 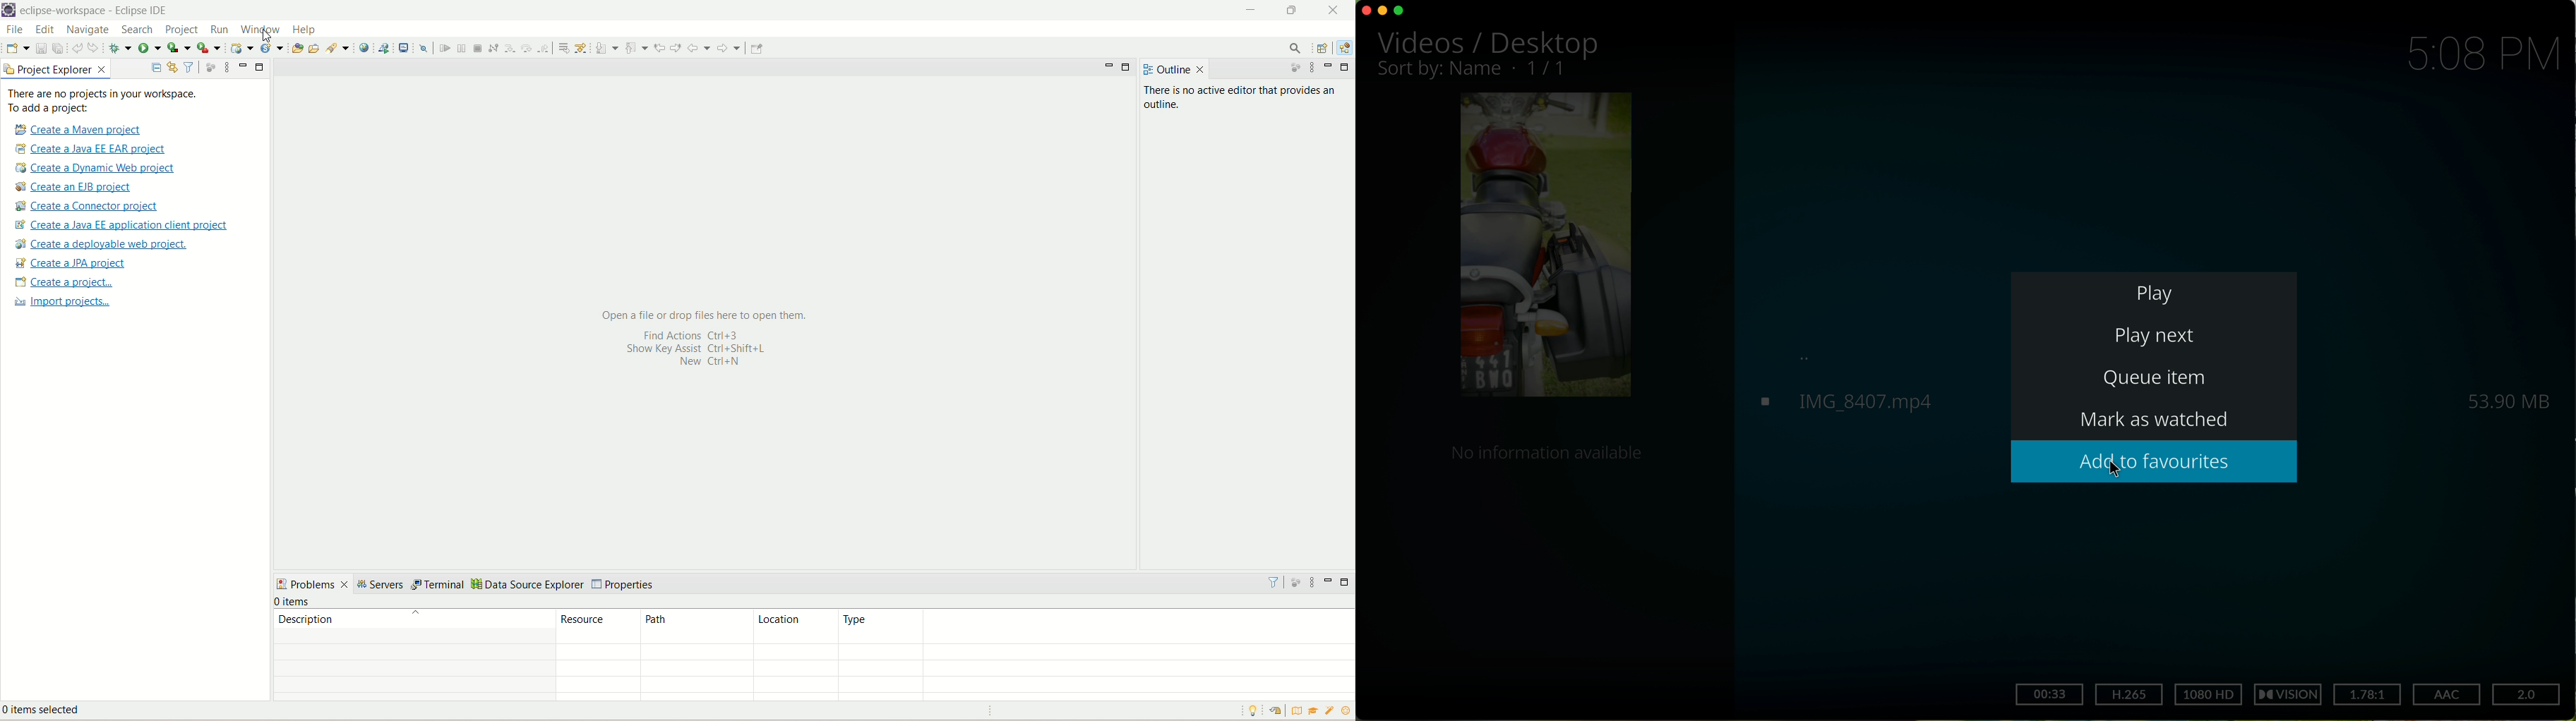 What do you see at coordinates (1400, 11) in the screenshot?
I see `maximize` at bounding box center [1400, 11].